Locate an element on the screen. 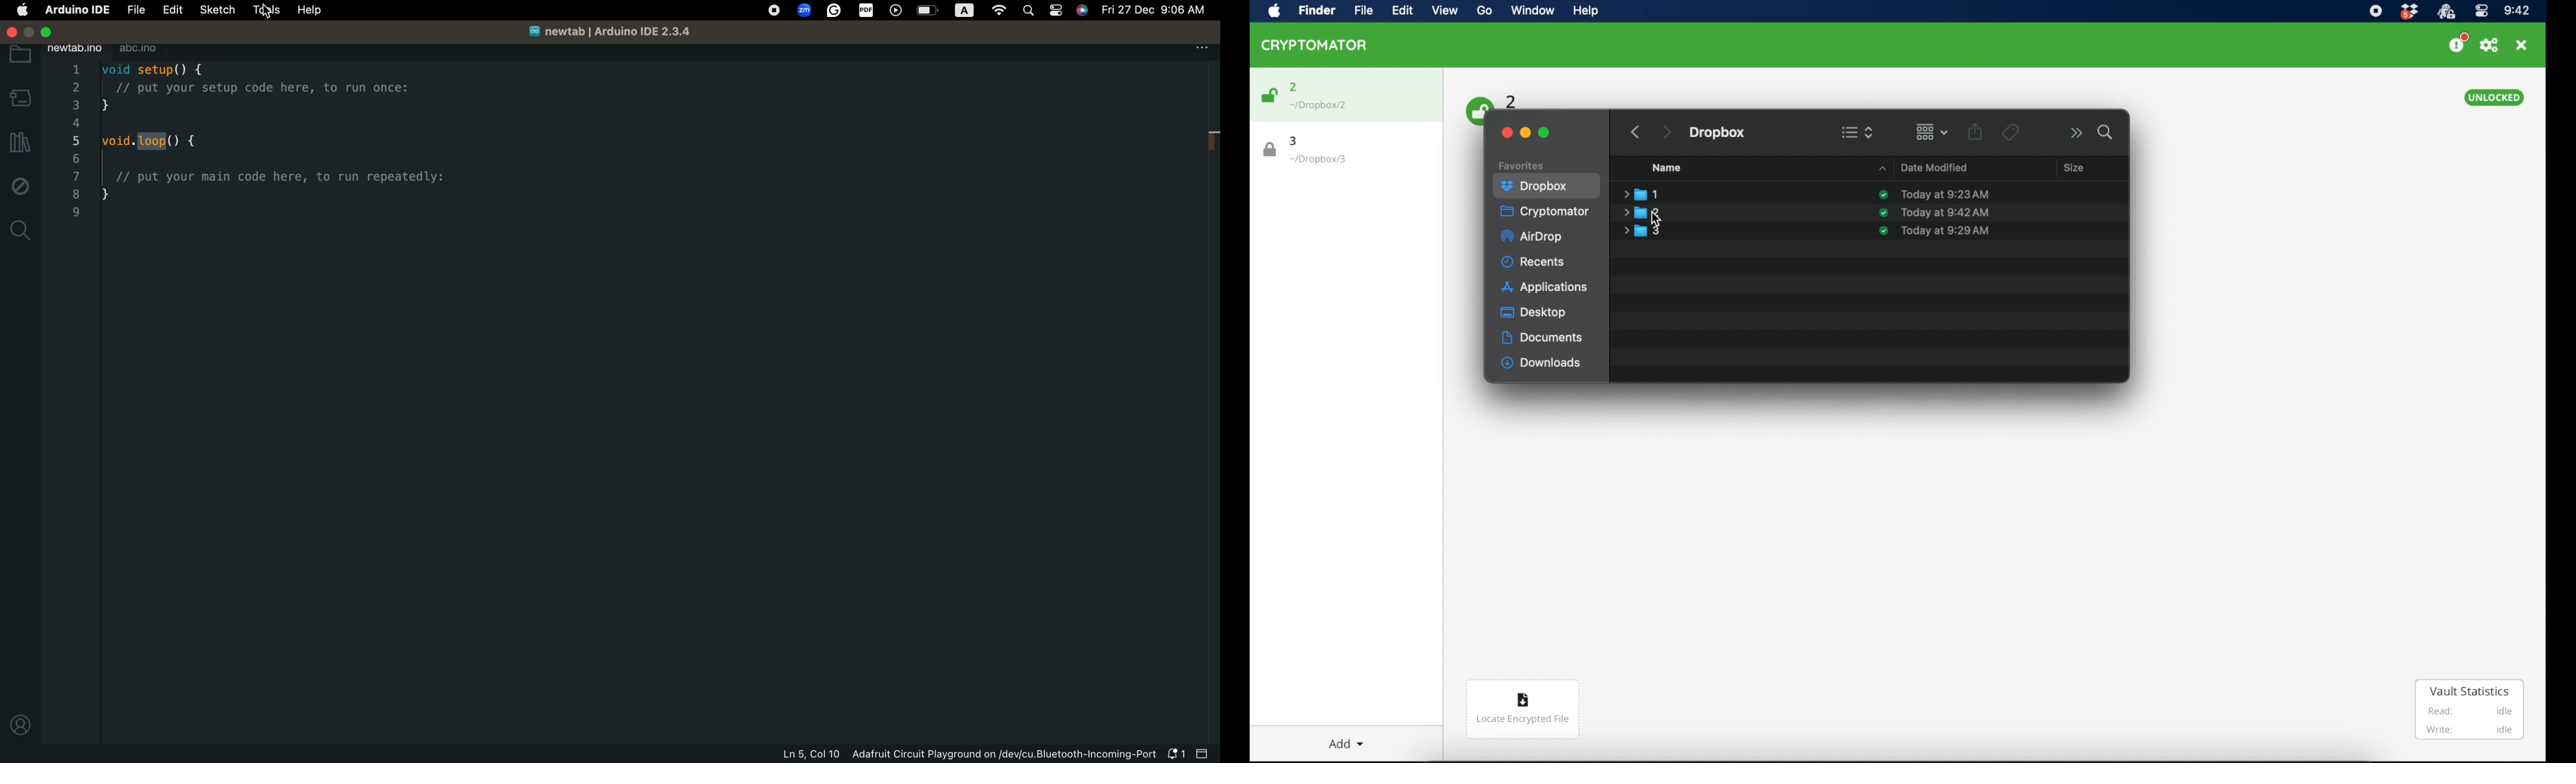 The height and width of the screenshot is (784, 2576). cryptomator is located at coordinates (1544, 212).